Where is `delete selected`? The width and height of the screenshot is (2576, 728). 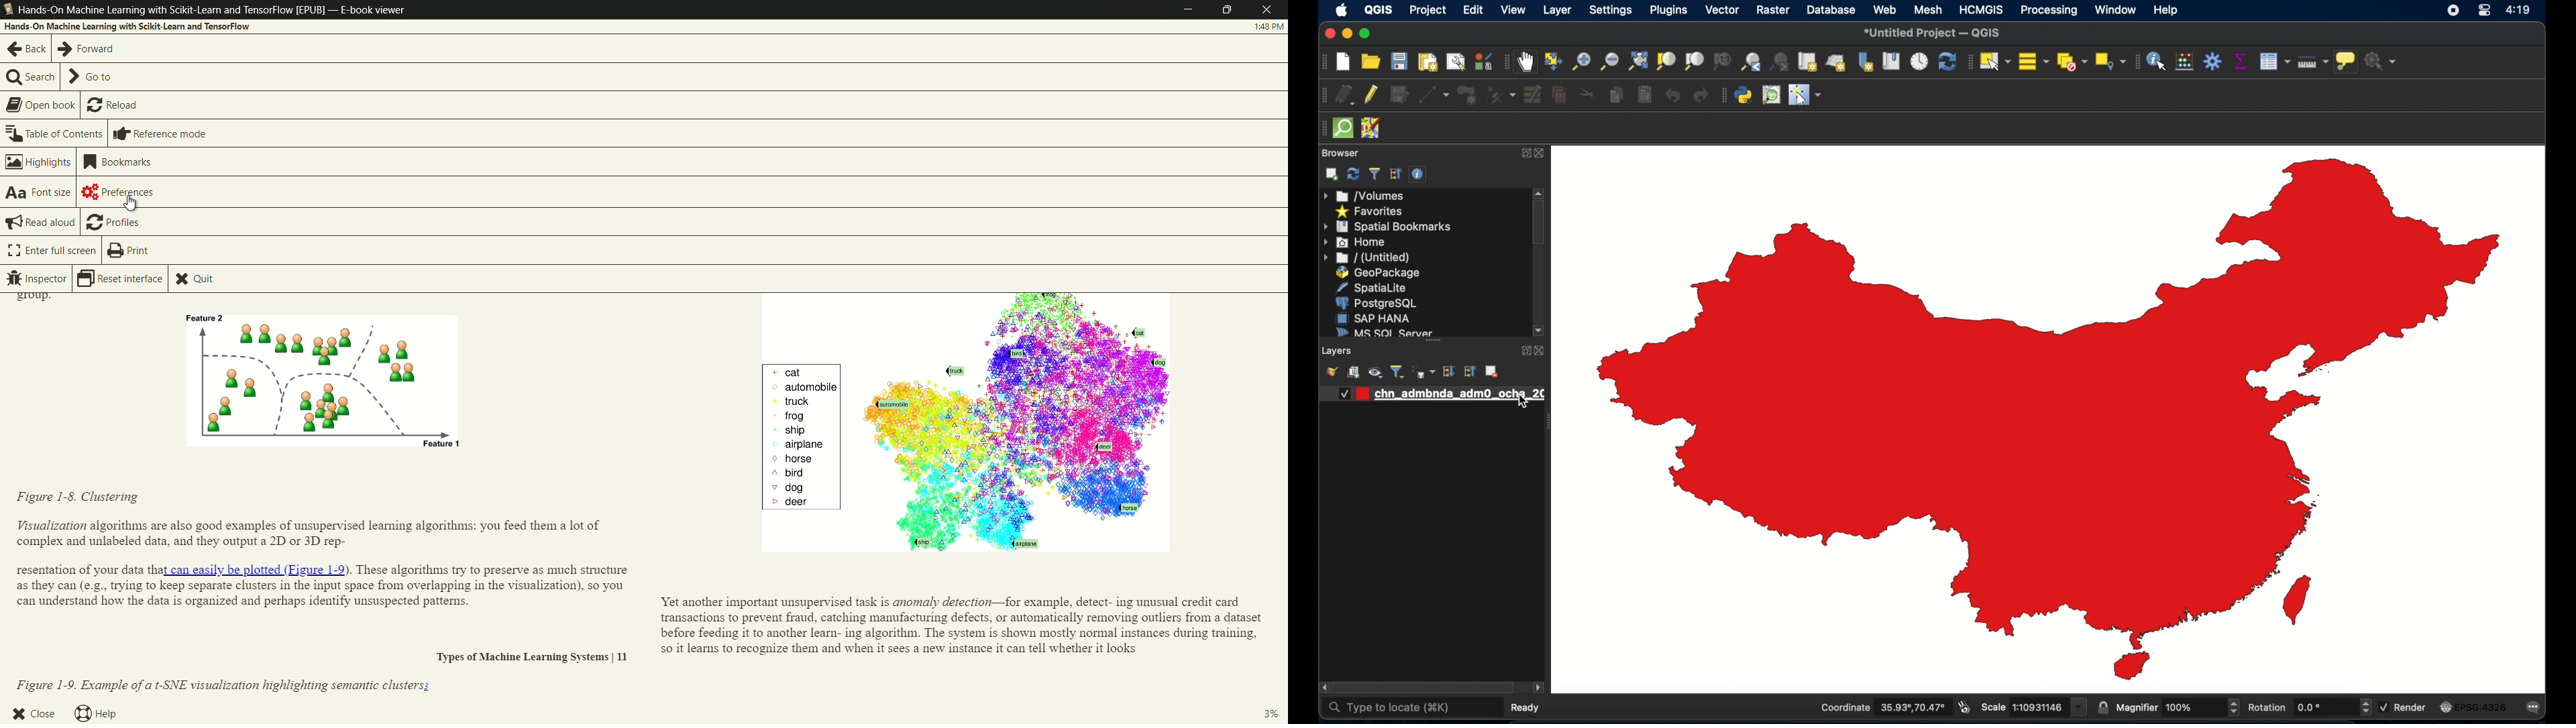 delete selected is located at coordinates (1559, 95).